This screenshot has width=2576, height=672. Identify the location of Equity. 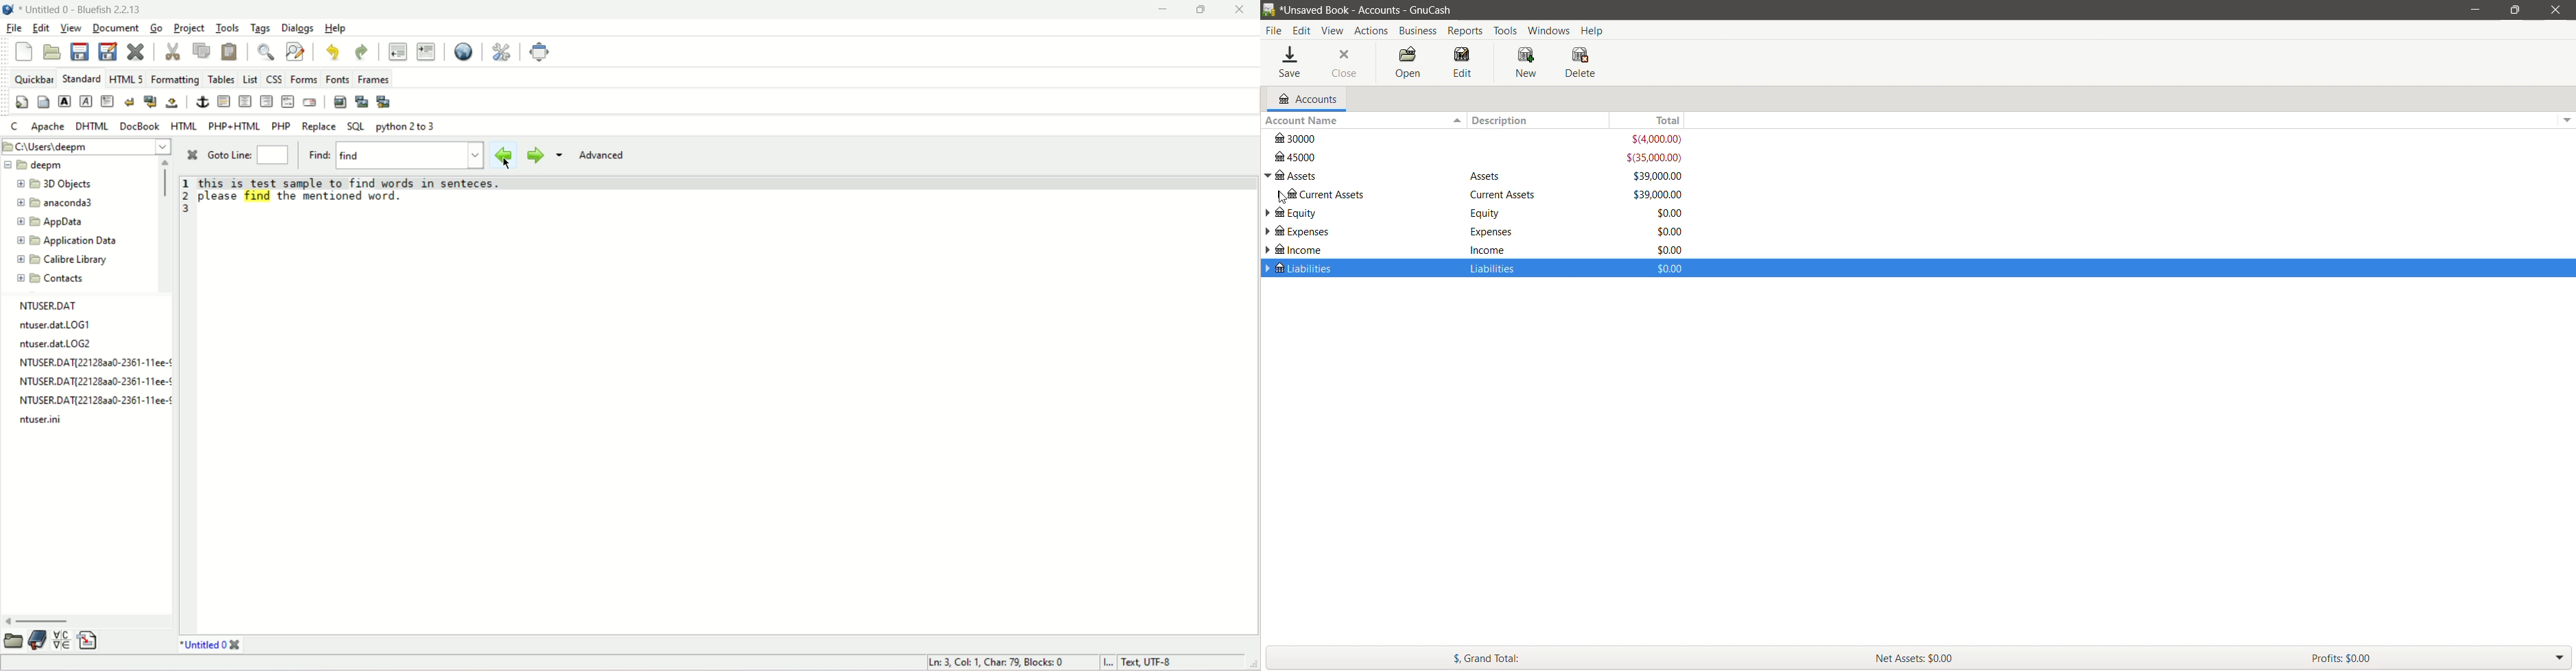
(1361, 194).